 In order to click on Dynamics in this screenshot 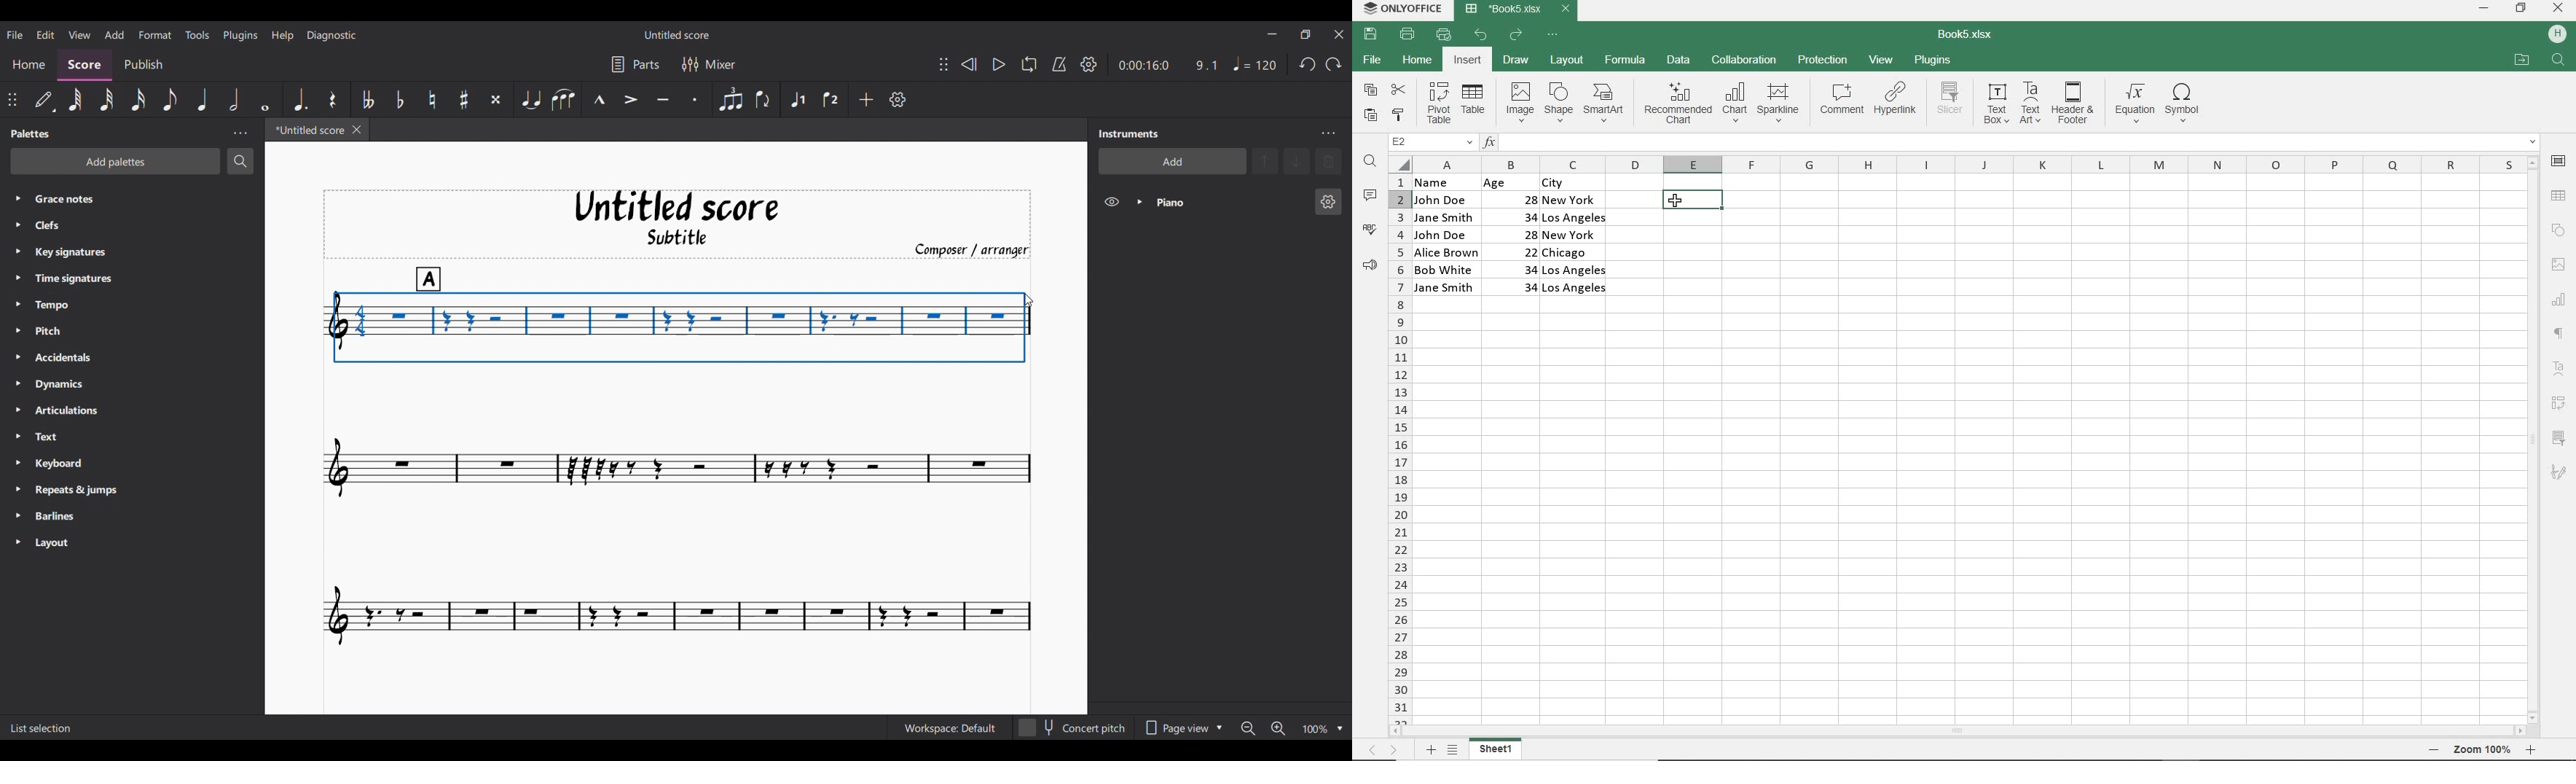, I will do `click(84, 385)`.